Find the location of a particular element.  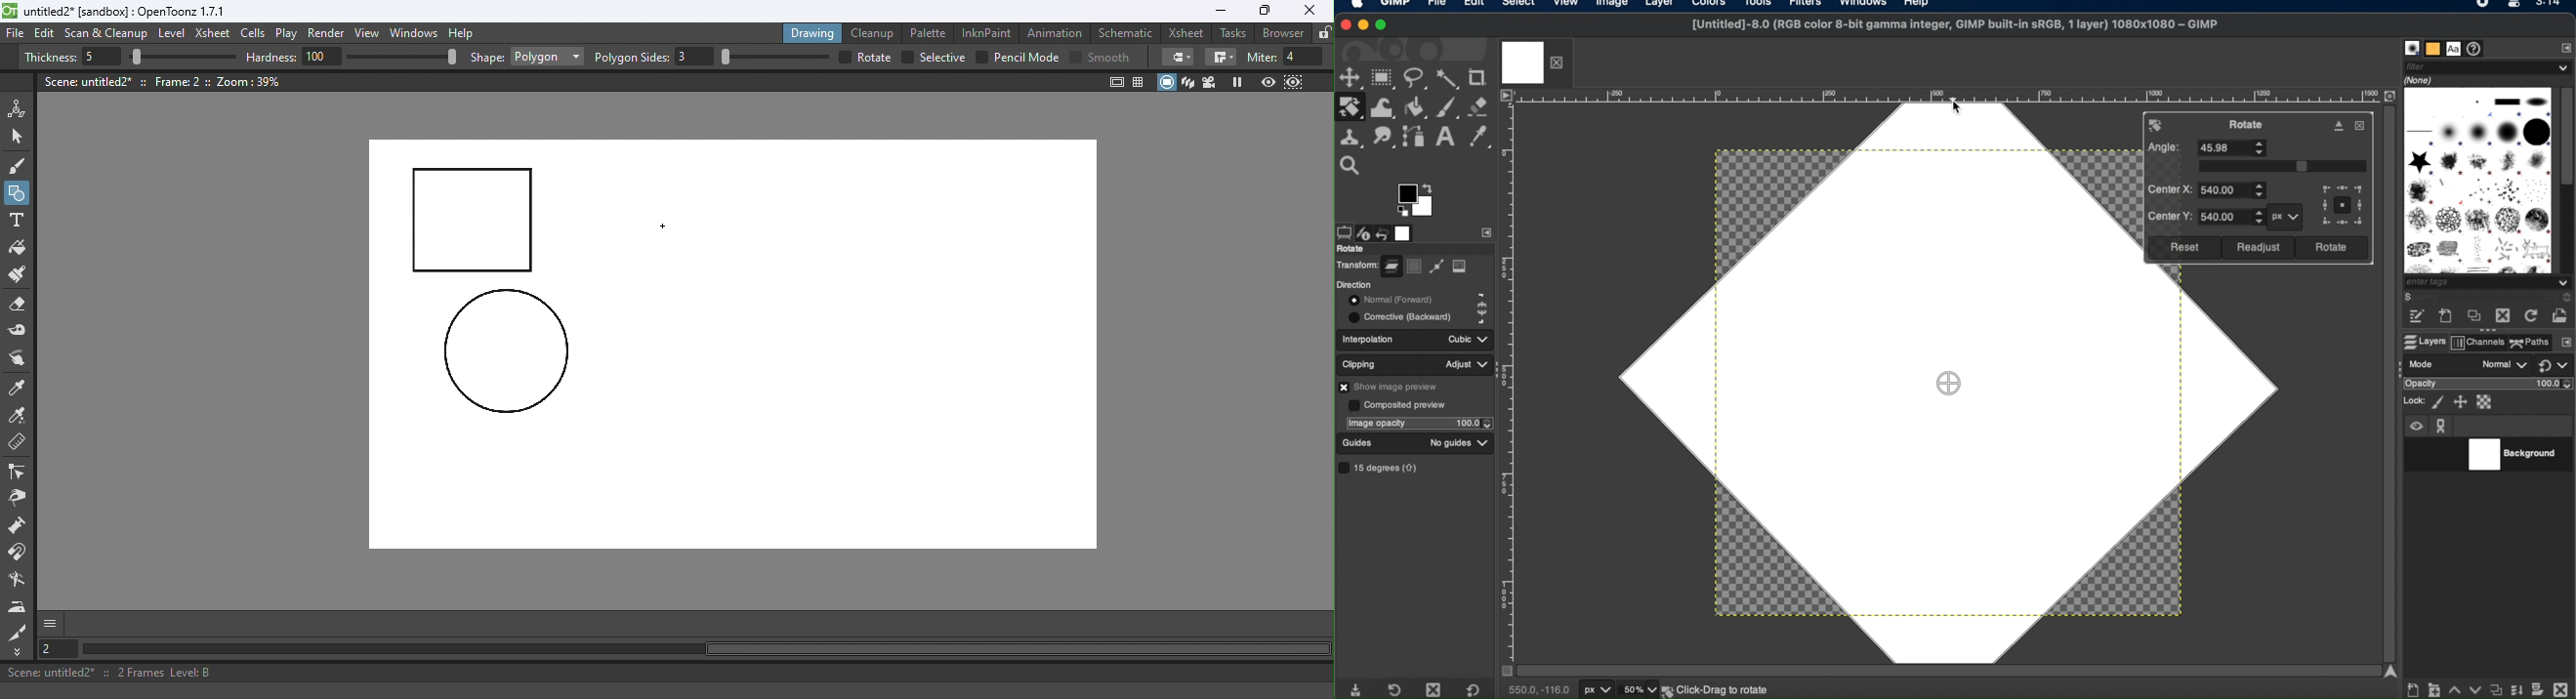

switch to another group of modes is located at coordinates (2557, 366).